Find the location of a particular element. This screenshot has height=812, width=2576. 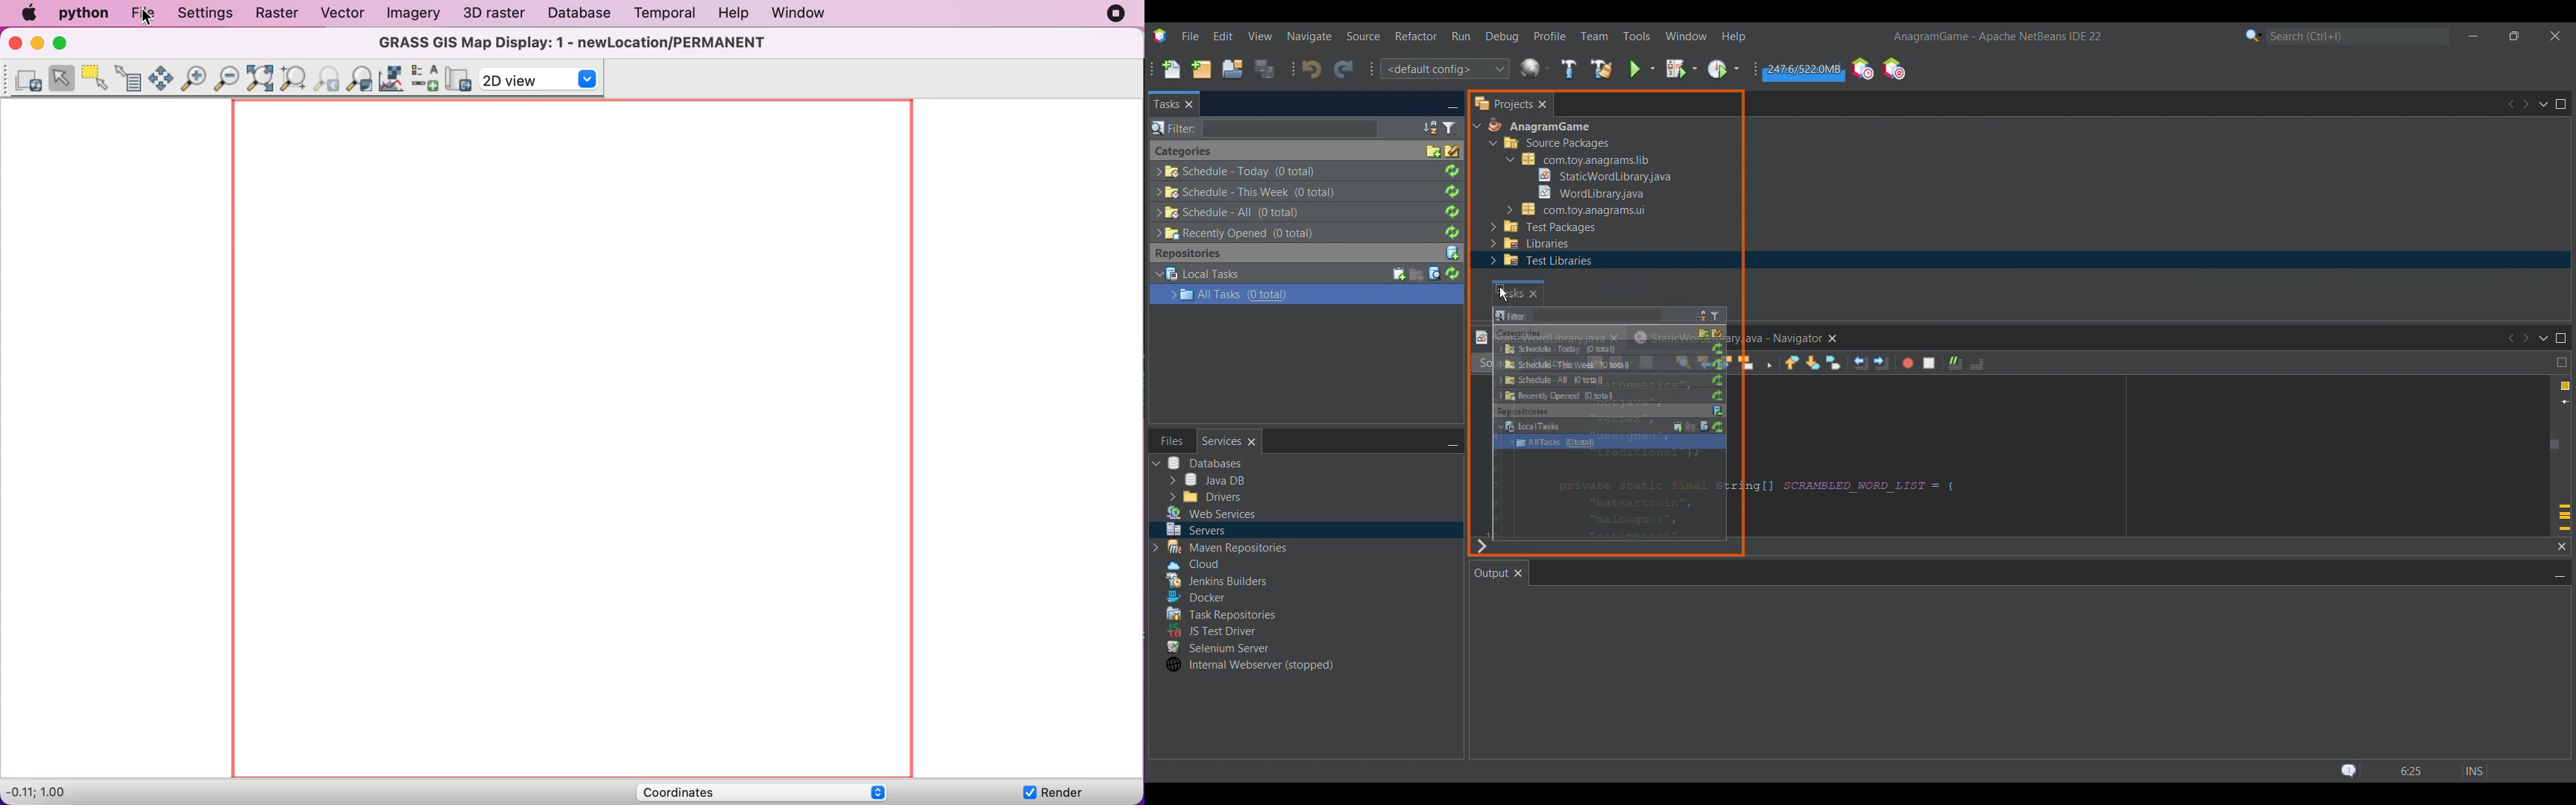

Set tasks window filter is located at coordinates (1450, 128).